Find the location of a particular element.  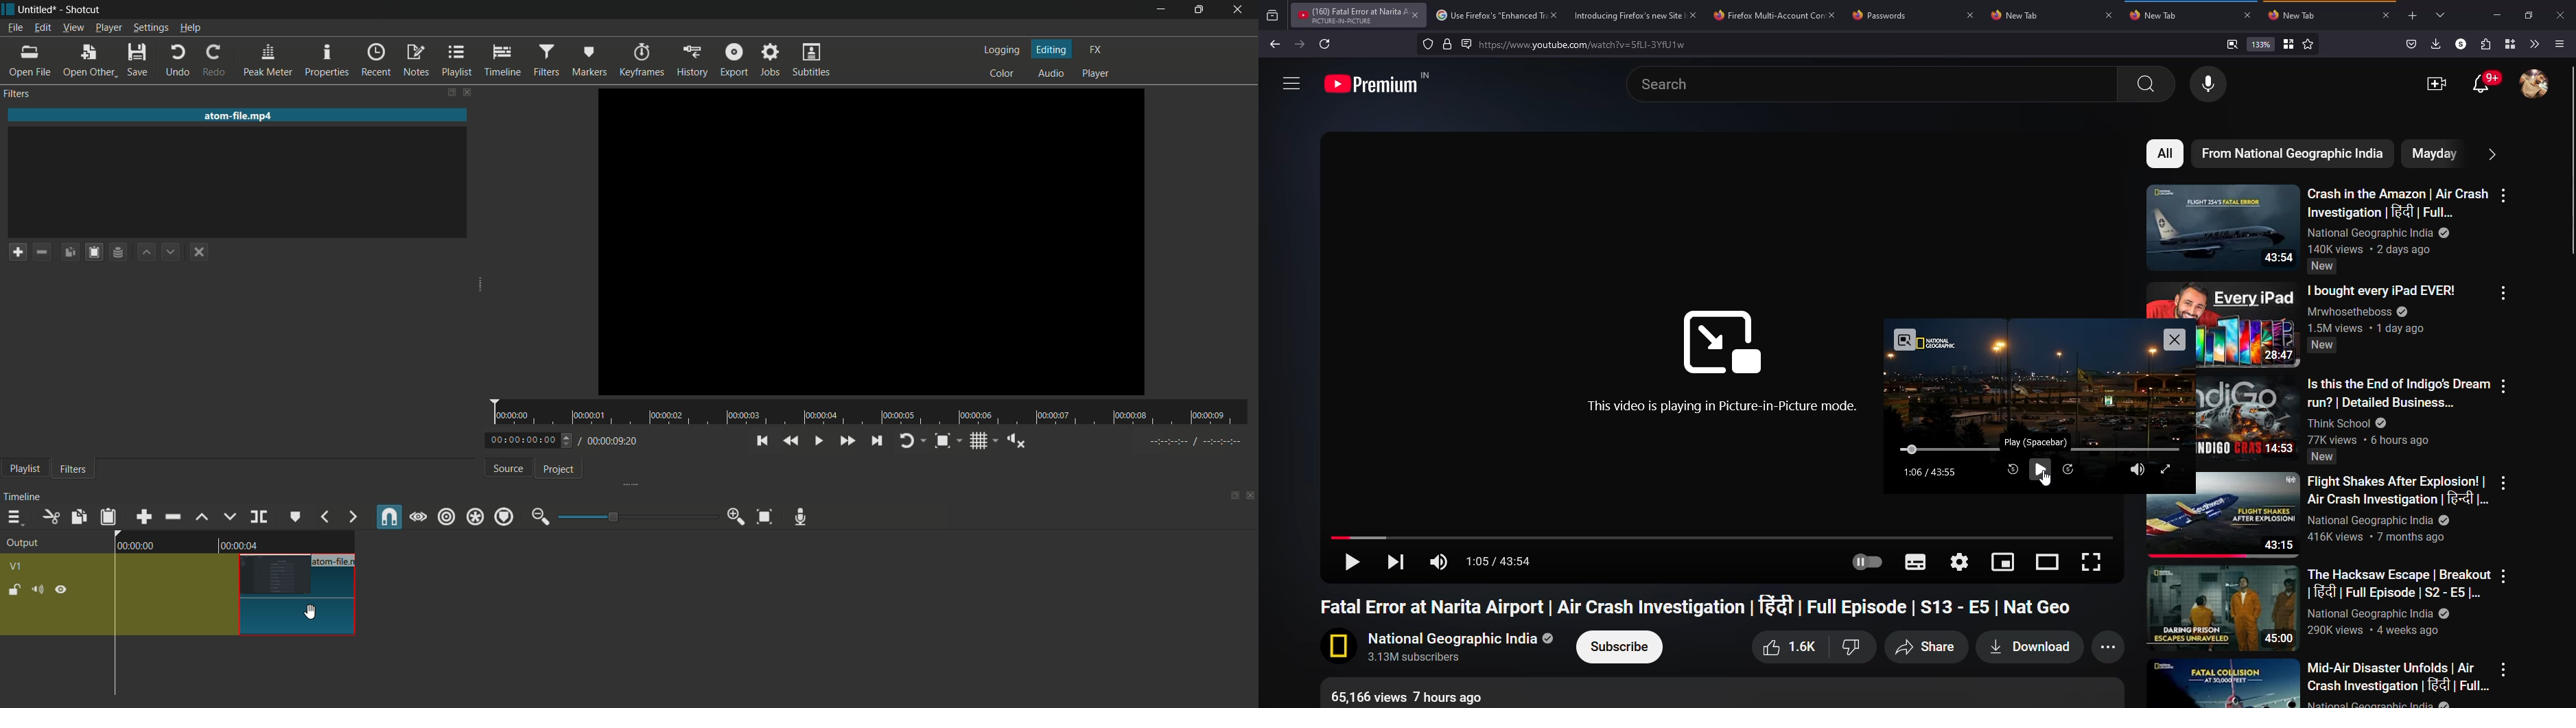

container is located at coordinates (2507, 43).